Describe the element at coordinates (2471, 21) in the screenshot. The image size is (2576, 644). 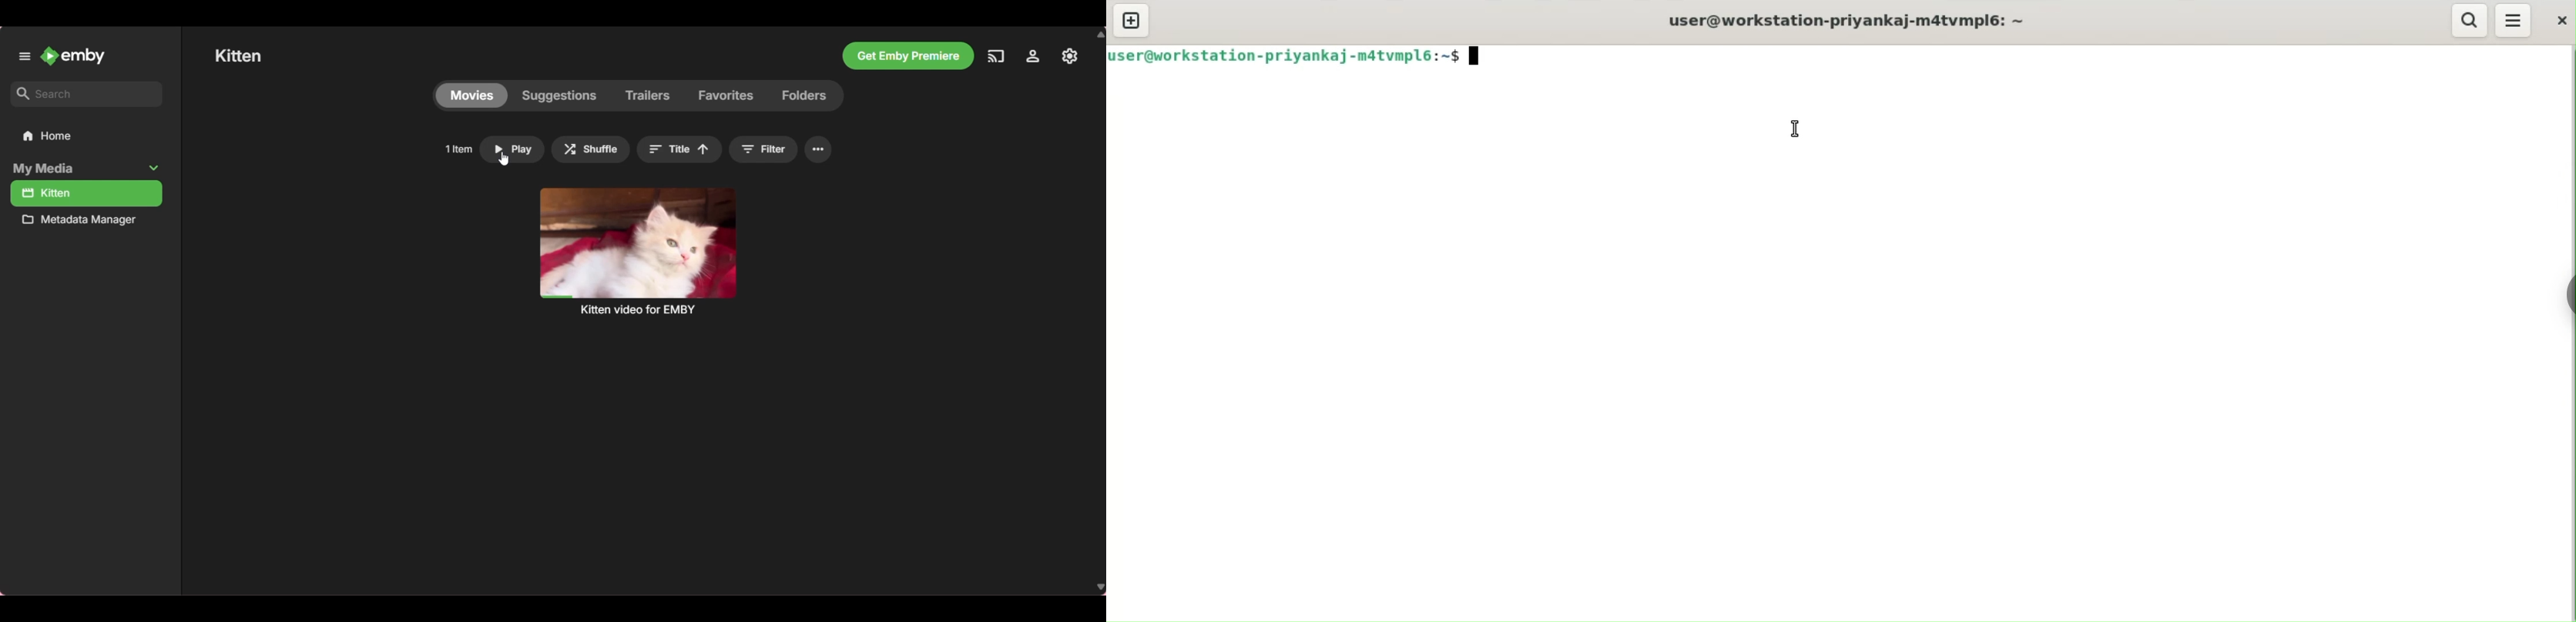
I see `search` at that location.